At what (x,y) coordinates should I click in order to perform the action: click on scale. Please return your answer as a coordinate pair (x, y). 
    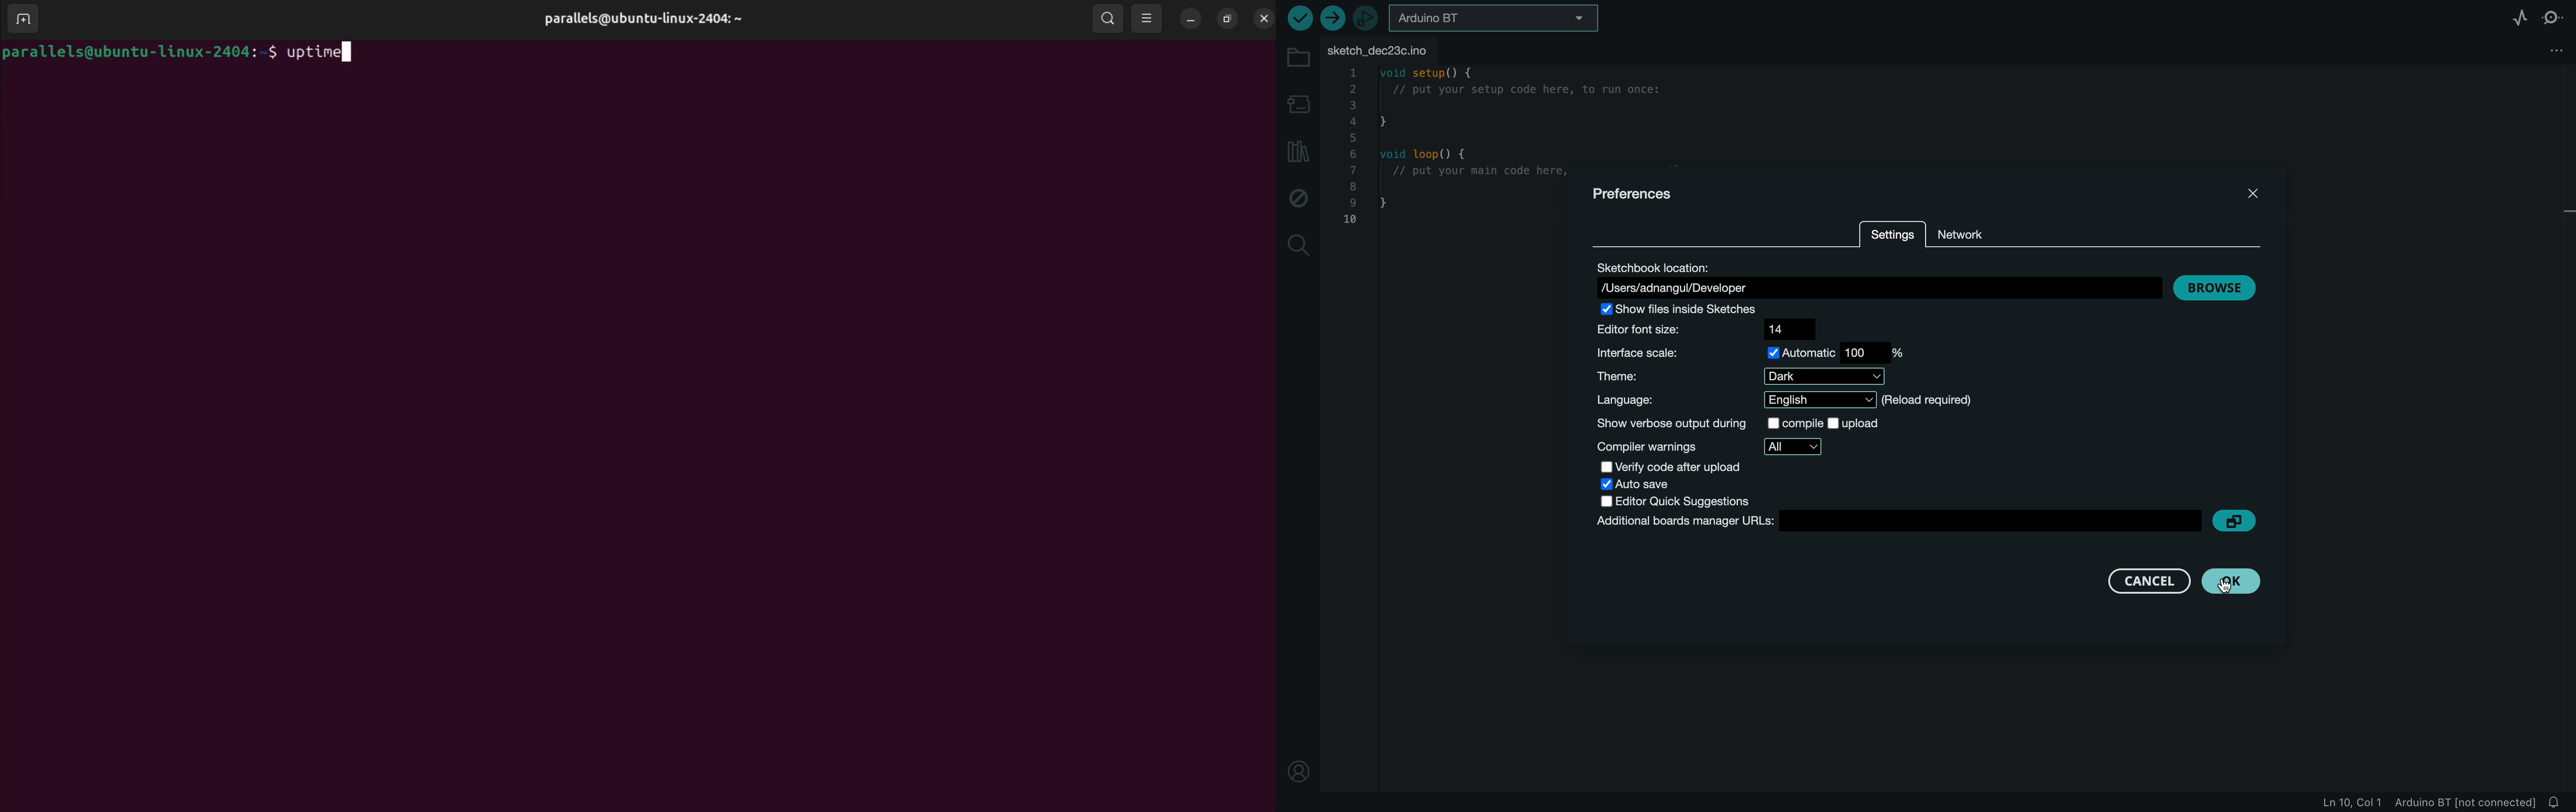
    Looking at the image, I should click on (1748, 353).